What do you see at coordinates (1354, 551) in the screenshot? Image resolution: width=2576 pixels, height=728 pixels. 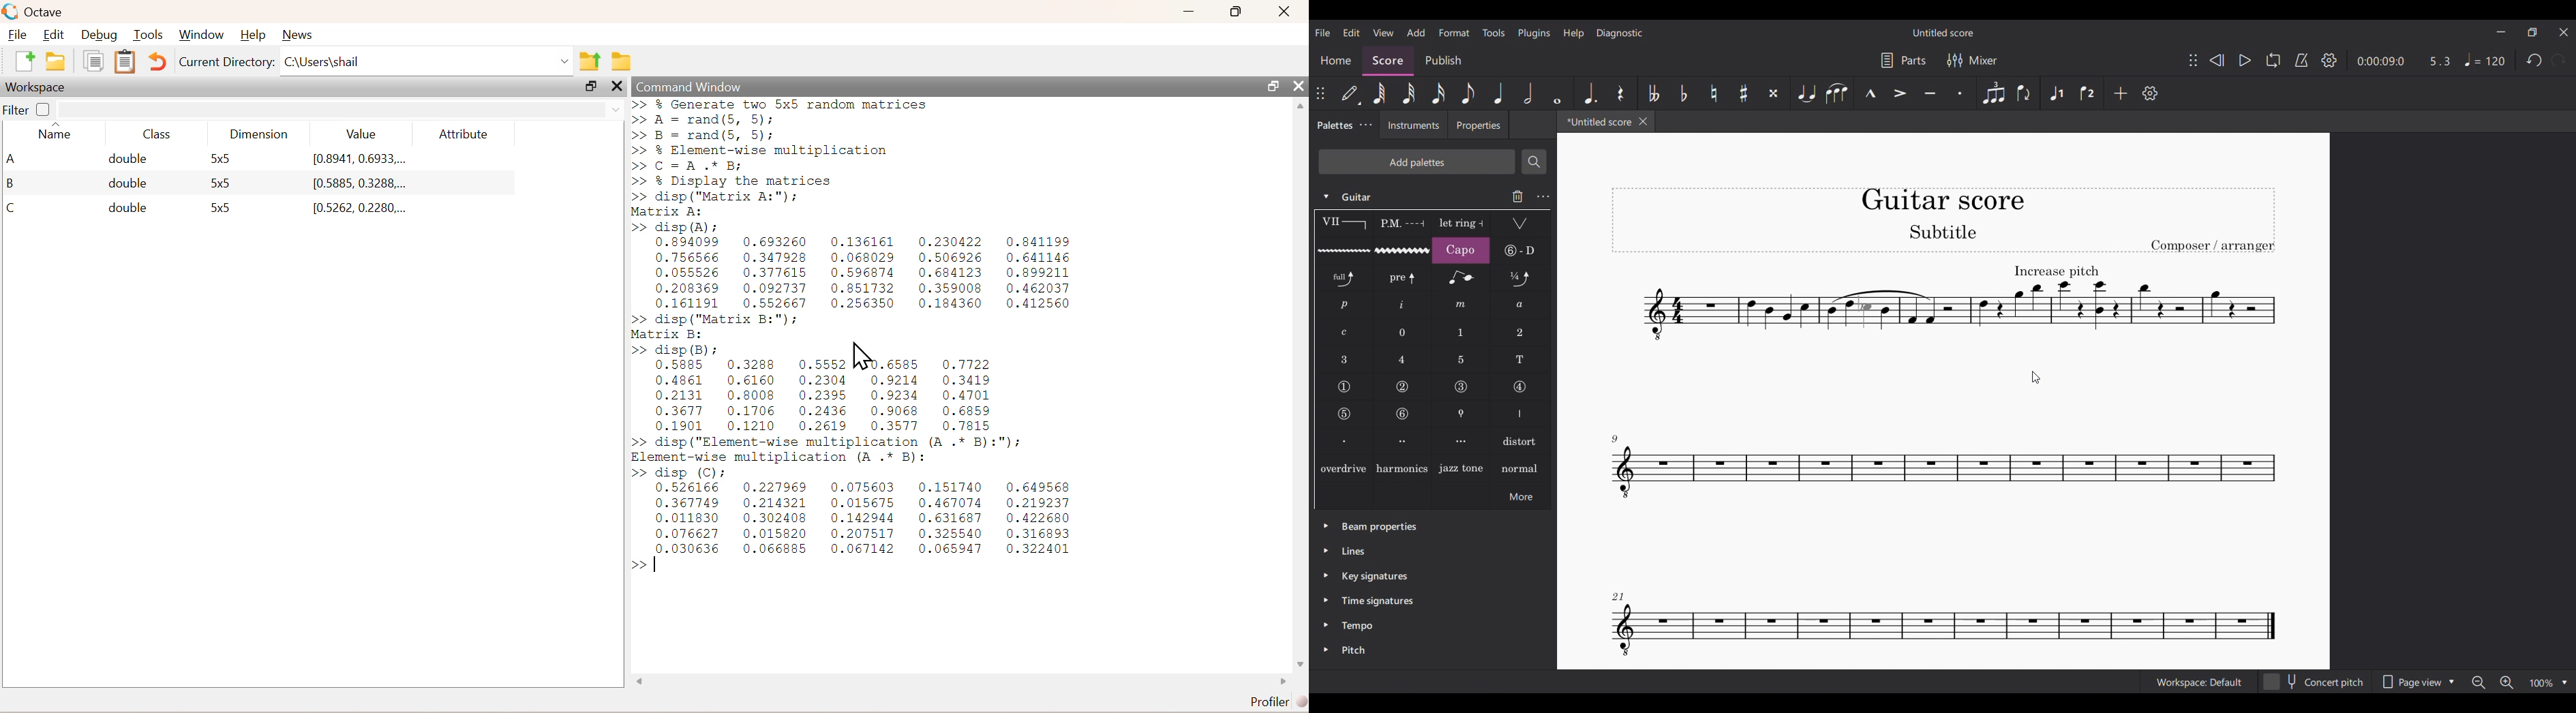 I see `Lines palette` at bounding box center [1354, 551].